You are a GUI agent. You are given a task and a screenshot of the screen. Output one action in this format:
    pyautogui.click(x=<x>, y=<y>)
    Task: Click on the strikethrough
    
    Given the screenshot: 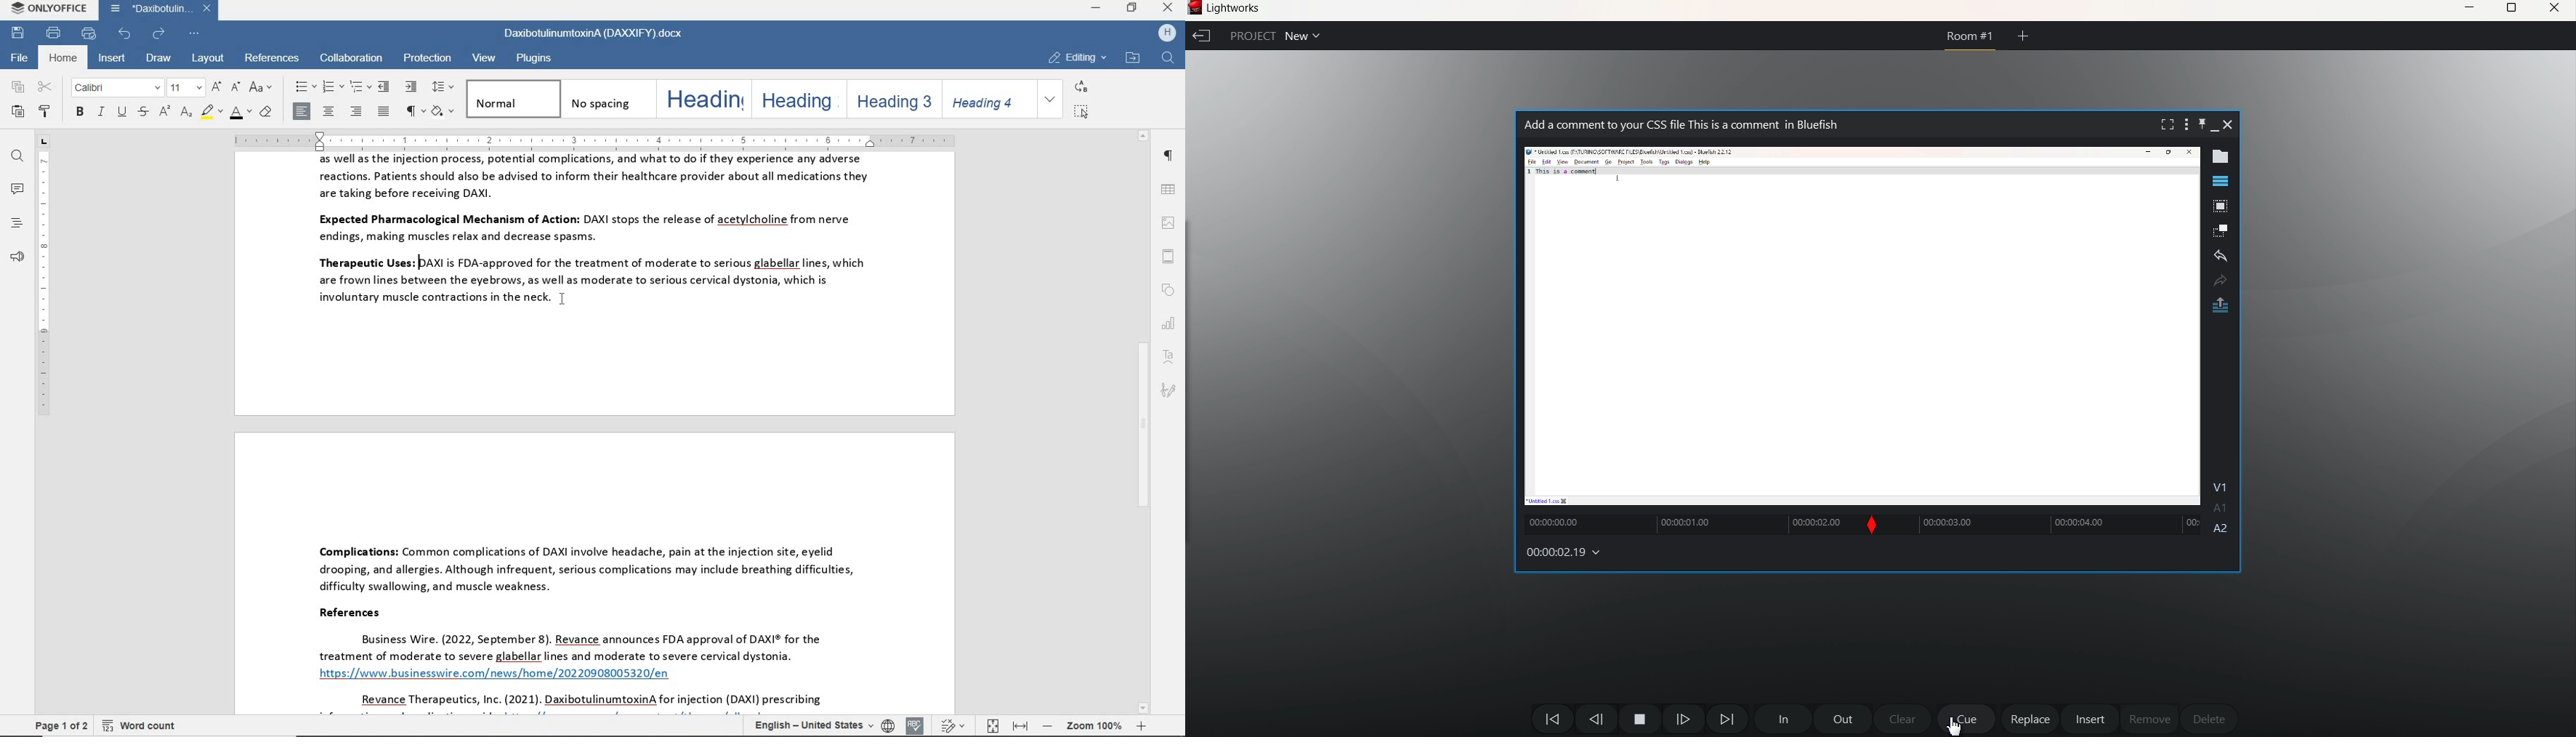 What is the action you would take?
    pyautogui.click(x=142, y=113)
    